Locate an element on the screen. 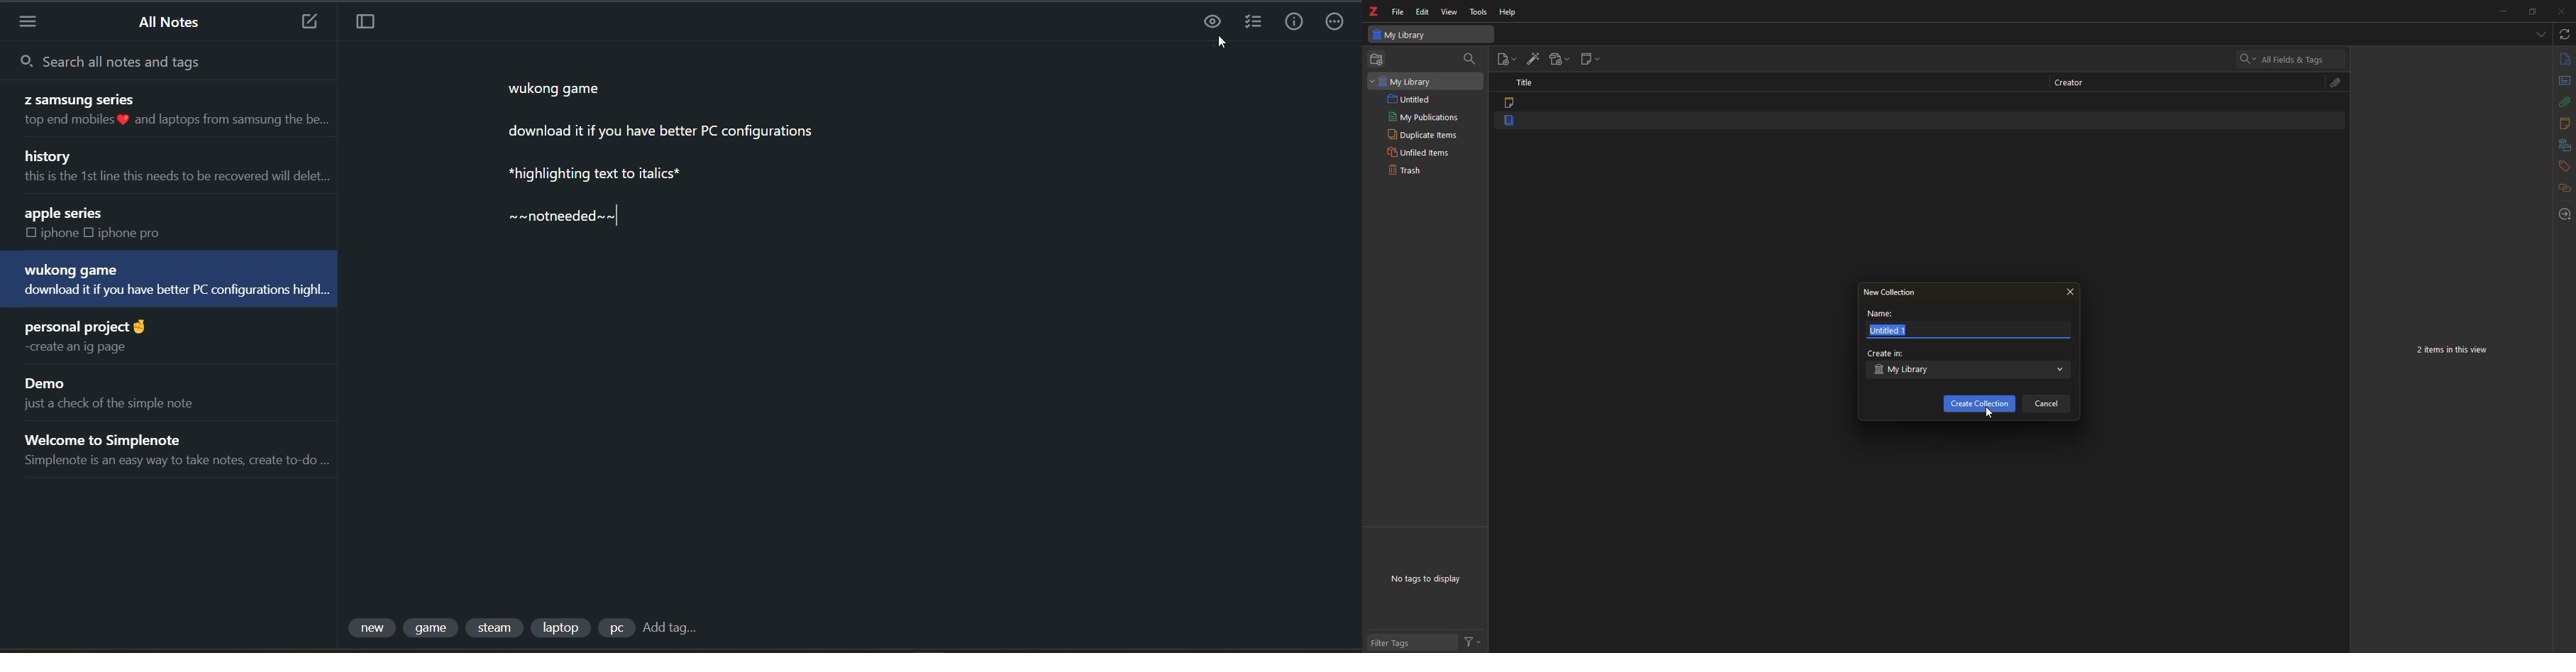 The image size is (2576, 672). info is located at coordinates (1293, 21).